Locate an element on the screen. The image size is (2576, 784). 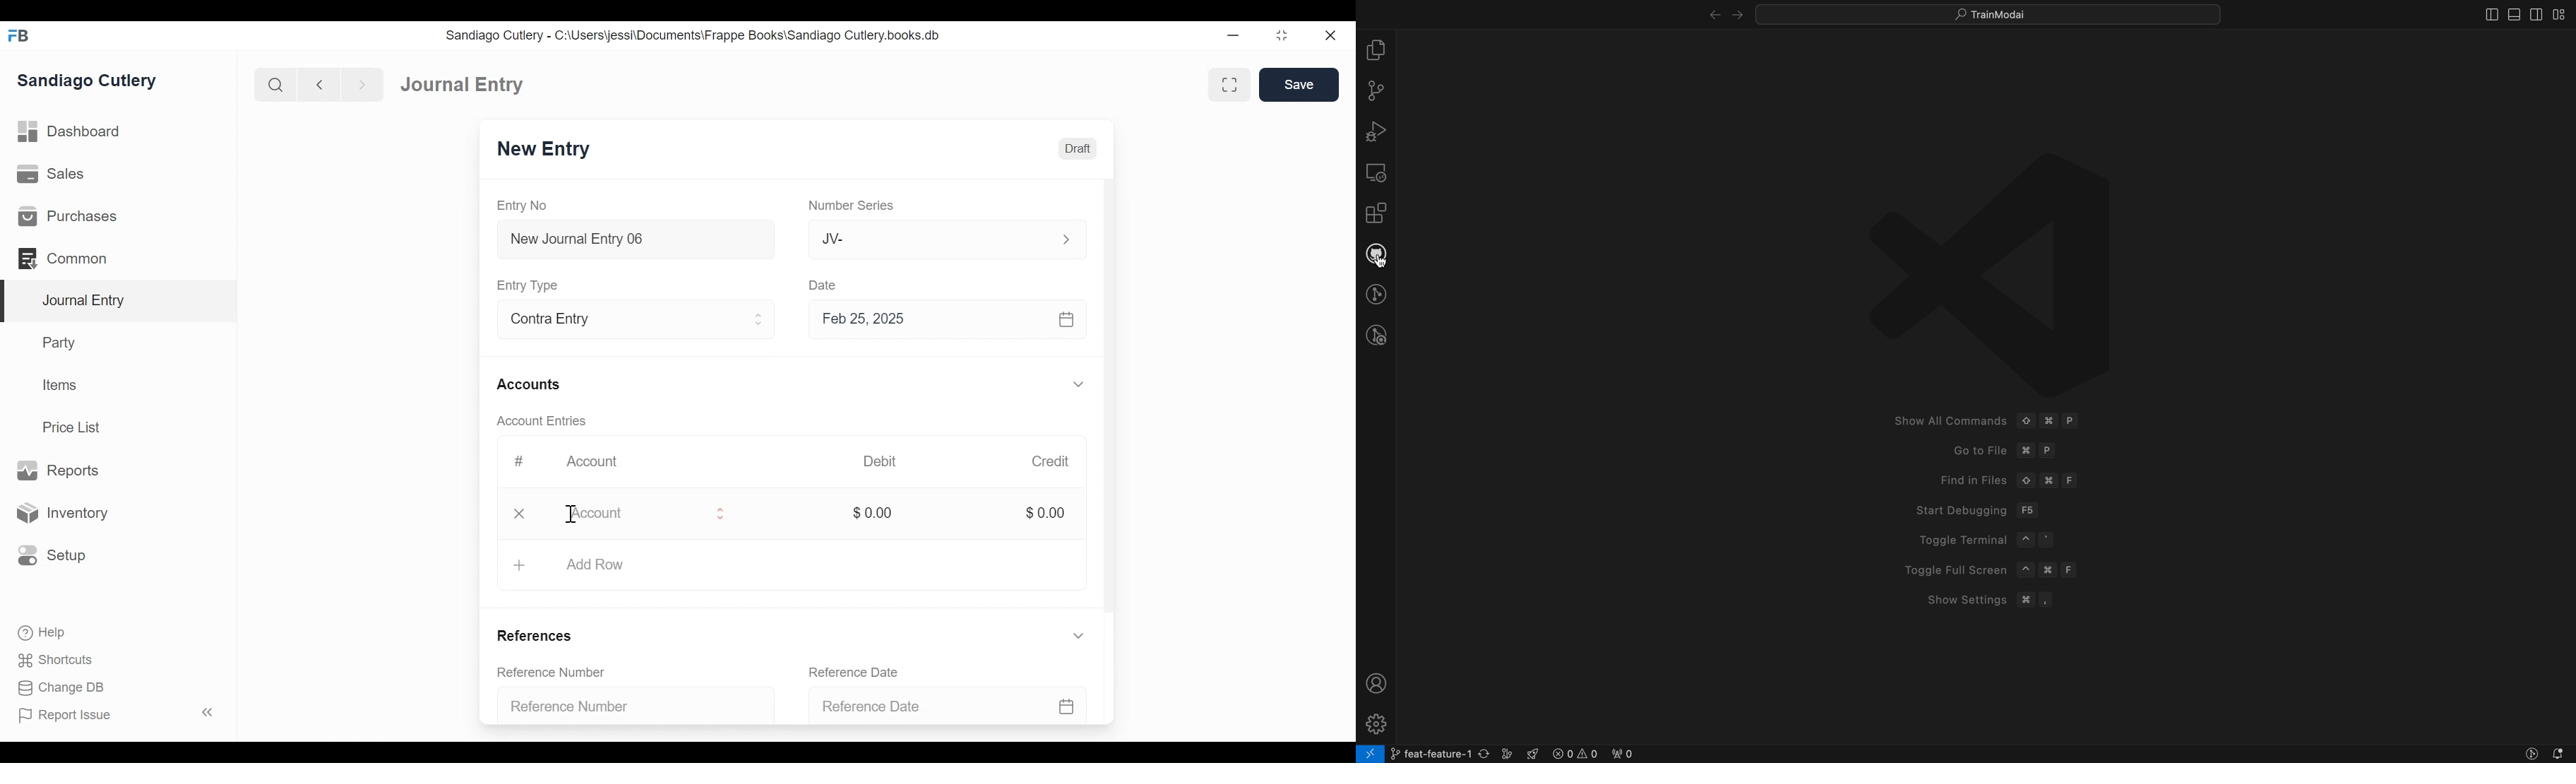
Vertical Scroll bar is located at coordinates (1111, 401).